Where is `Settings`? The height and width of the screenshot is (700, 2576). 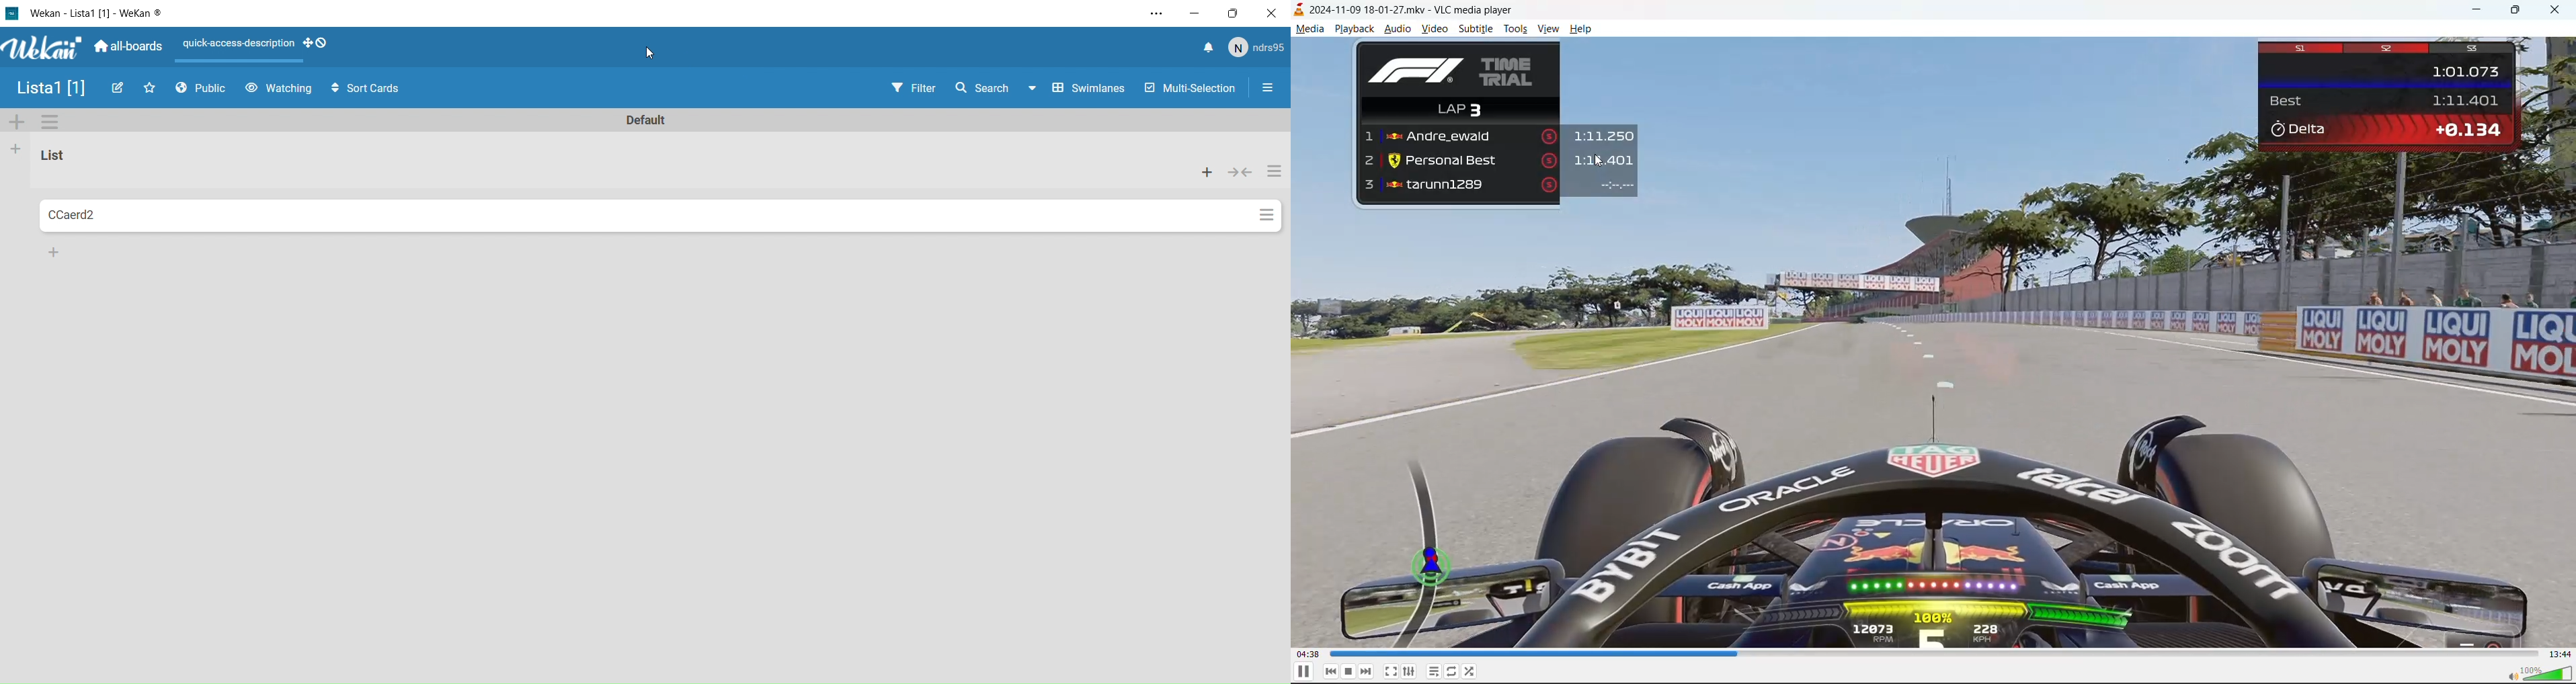
Settings is located at coordinates (1275, 173).